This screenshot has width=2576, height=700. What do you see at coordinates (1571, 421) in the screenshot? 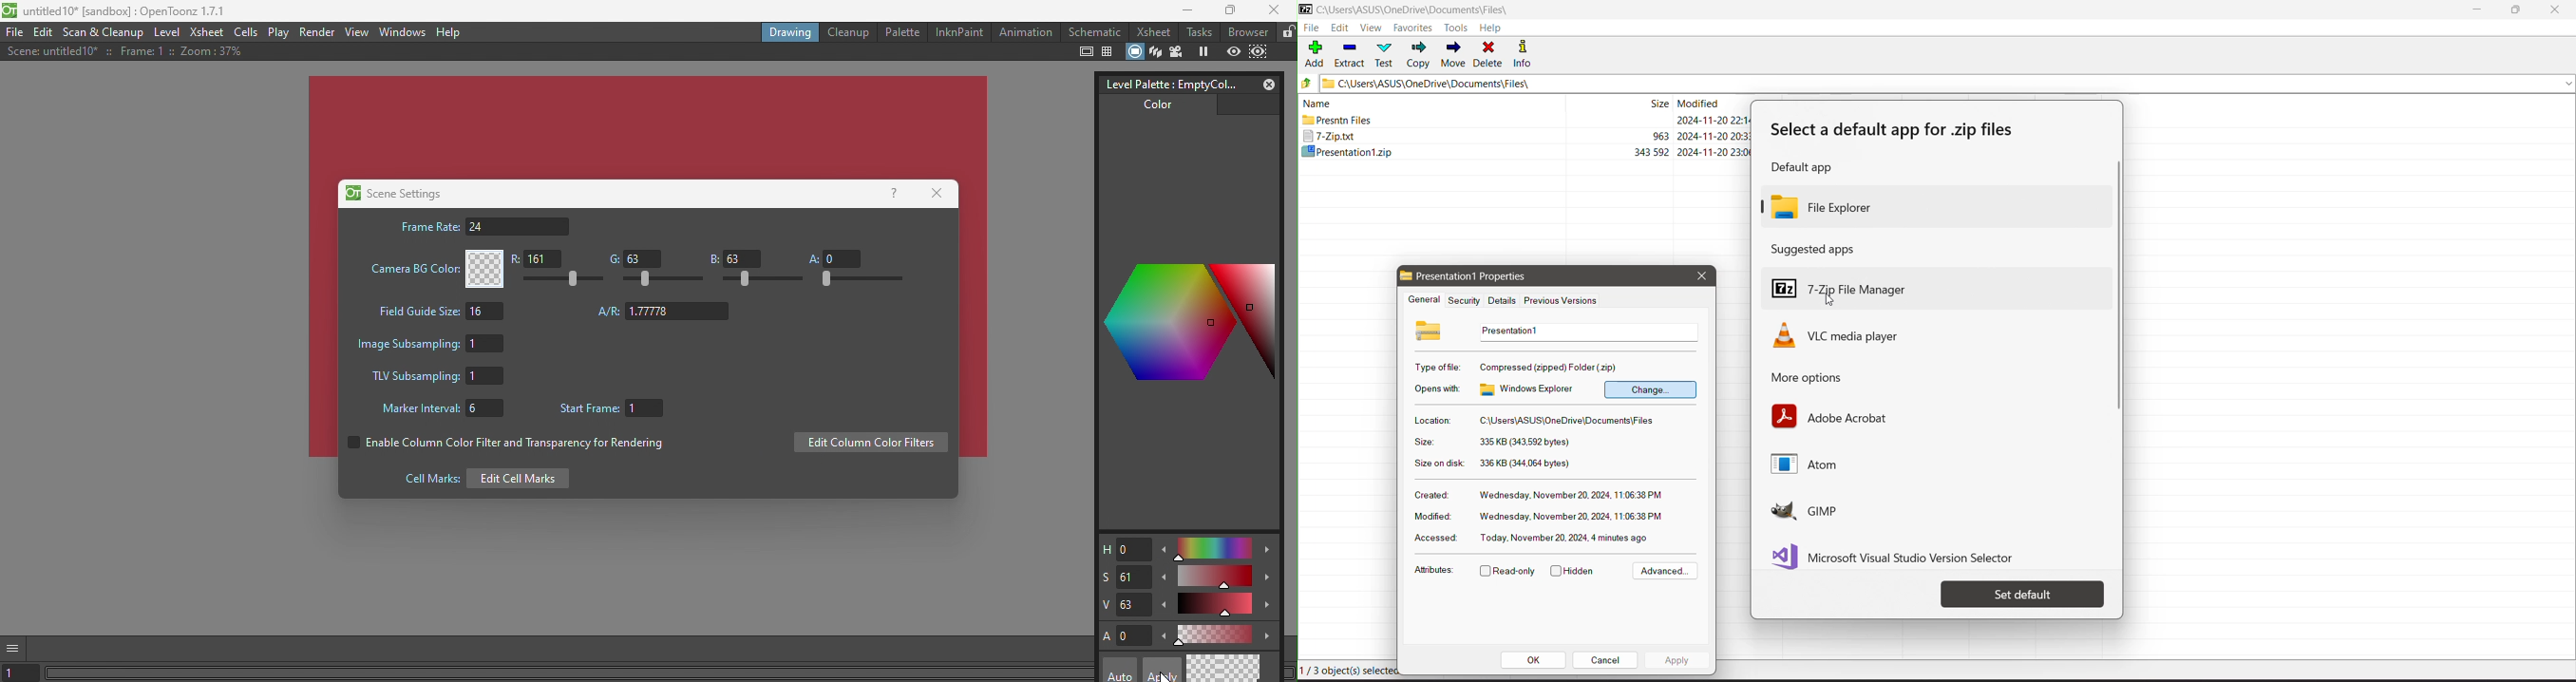
I see `Location of the selected file` at bounding box center [1571, 421].